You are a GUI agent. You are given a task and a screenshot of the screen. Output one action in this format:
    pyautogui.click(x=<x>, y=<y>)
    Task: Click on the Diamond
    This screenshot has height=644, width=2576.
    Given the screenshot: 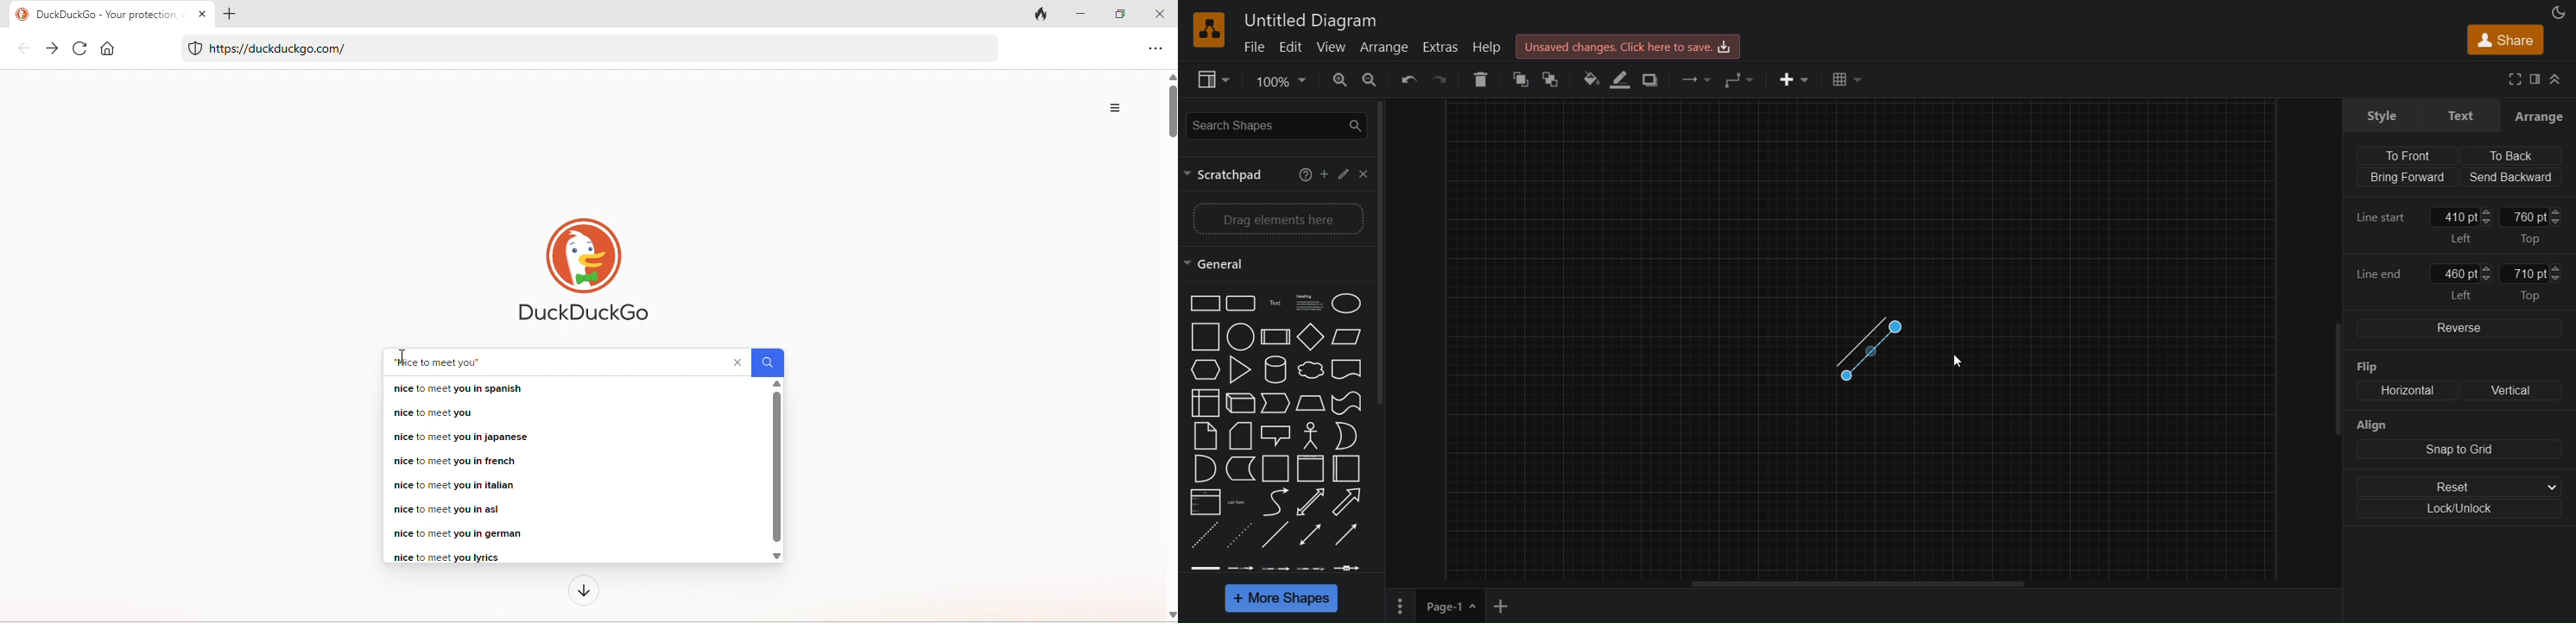 What is the action you would take?
    pyautogui.click(x=1310, y=336)
    